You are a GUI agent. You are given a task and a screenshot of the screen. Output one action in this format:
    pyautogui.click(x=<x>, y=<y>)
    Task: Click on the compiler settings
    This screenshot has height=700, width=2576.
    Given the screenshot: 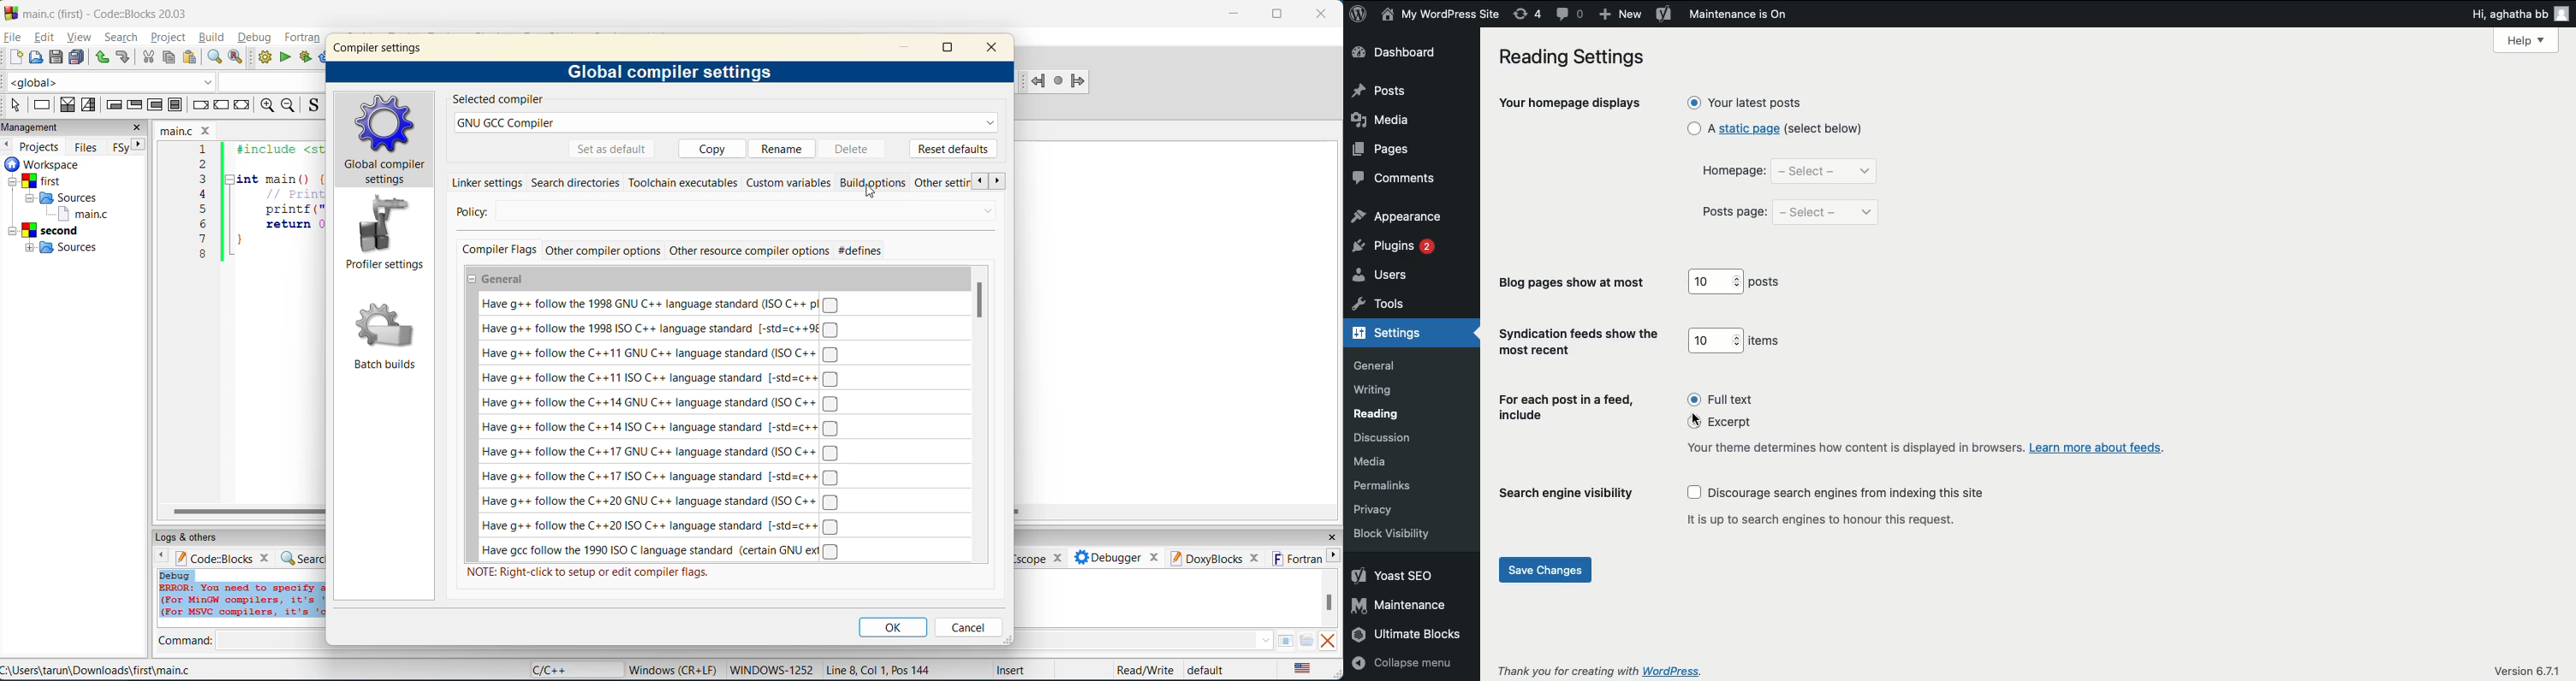 What is the action you would take?
    pyautogui.click(x=381, y=47)
    